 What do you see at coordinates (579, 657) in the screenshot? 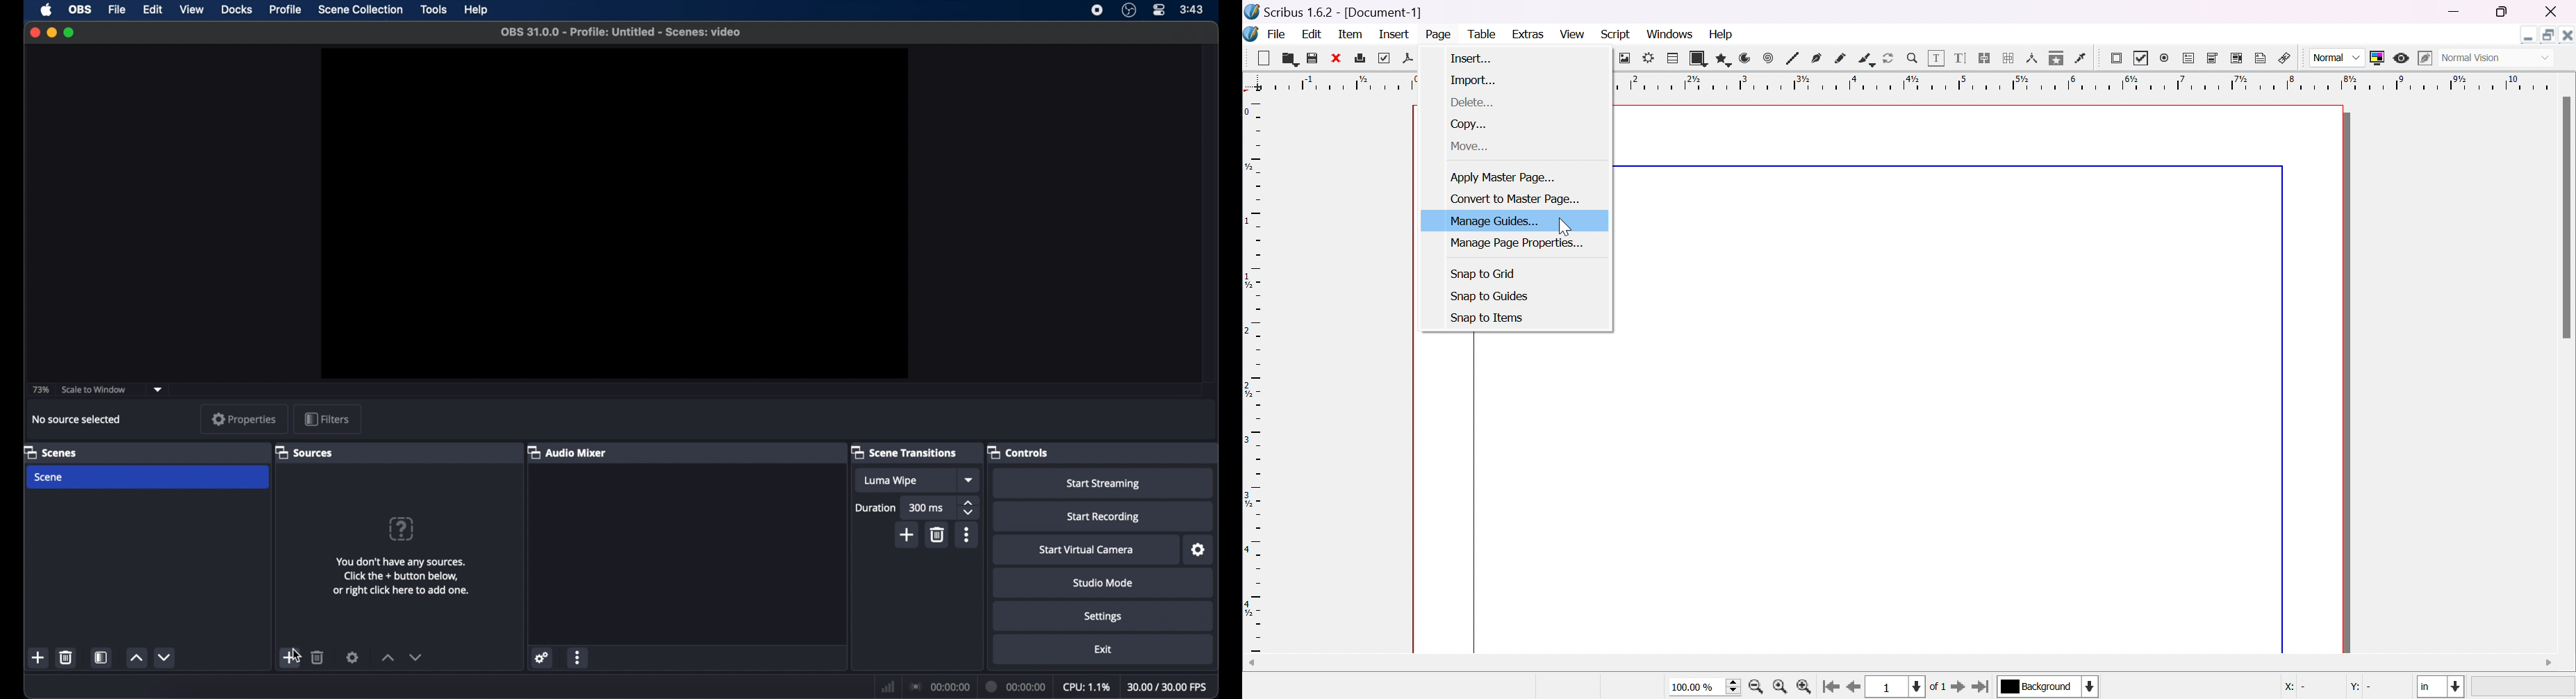
I see `more options` at bounding box center [579, 657].